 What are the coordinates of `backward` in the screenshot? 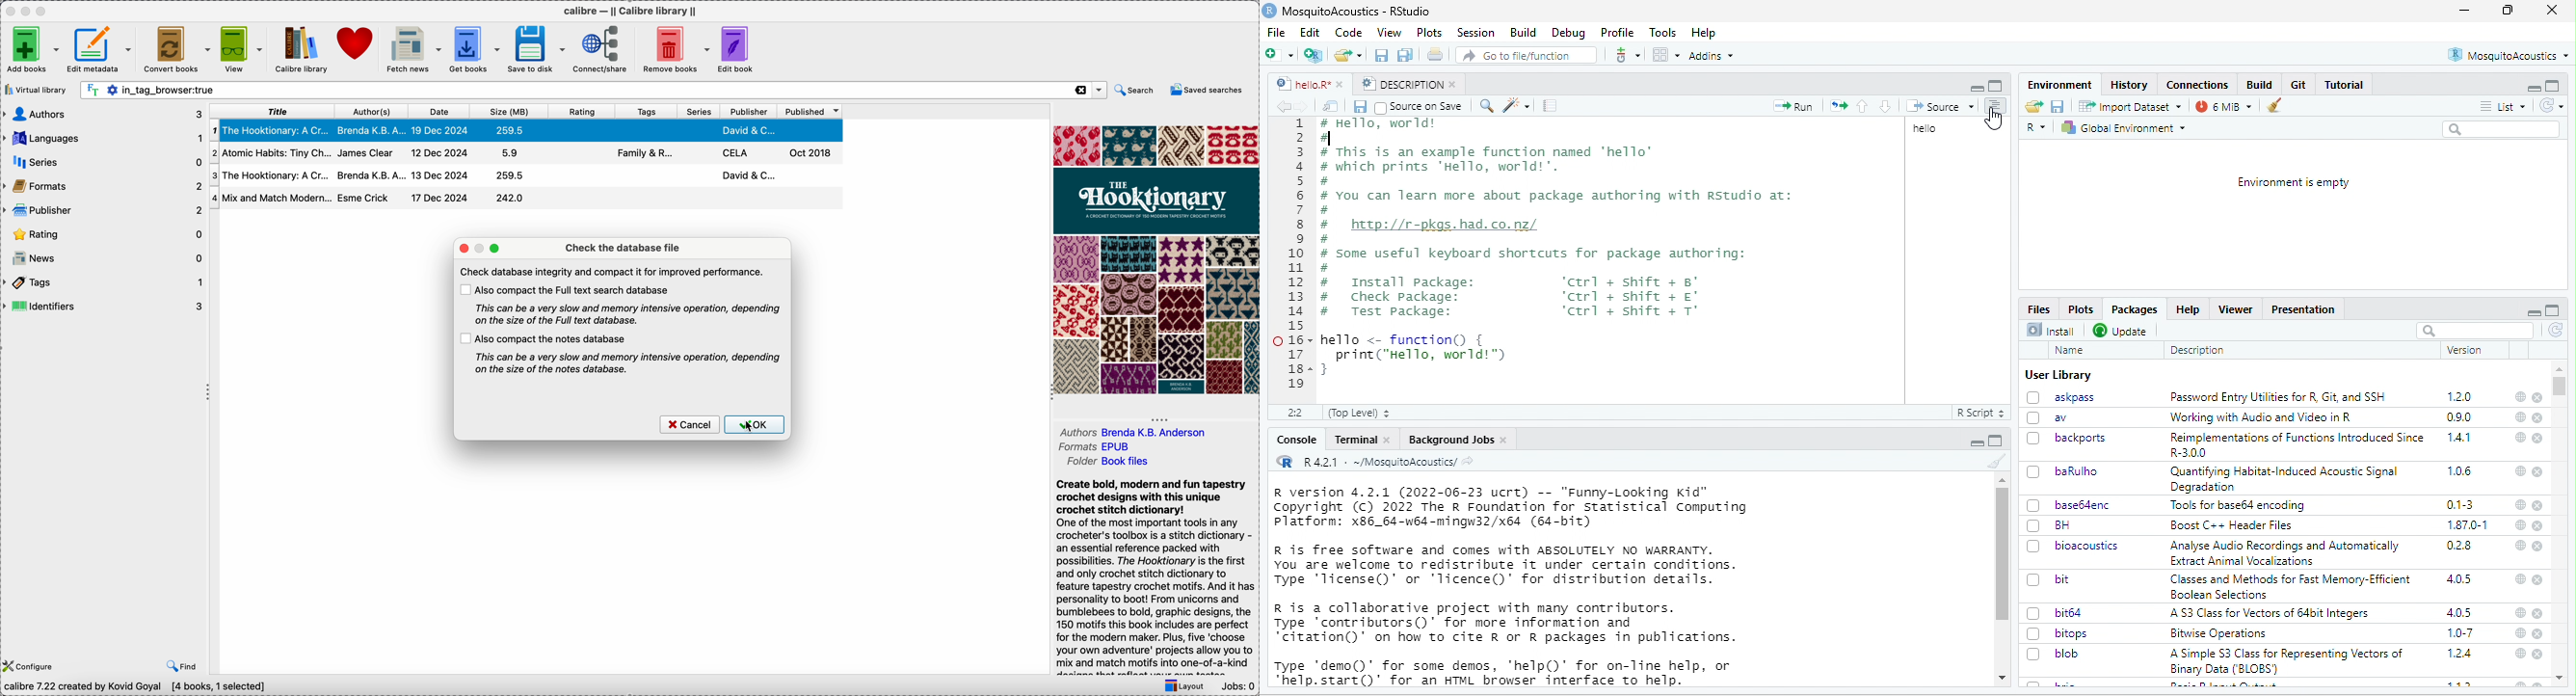 It's located at (1280, 106).